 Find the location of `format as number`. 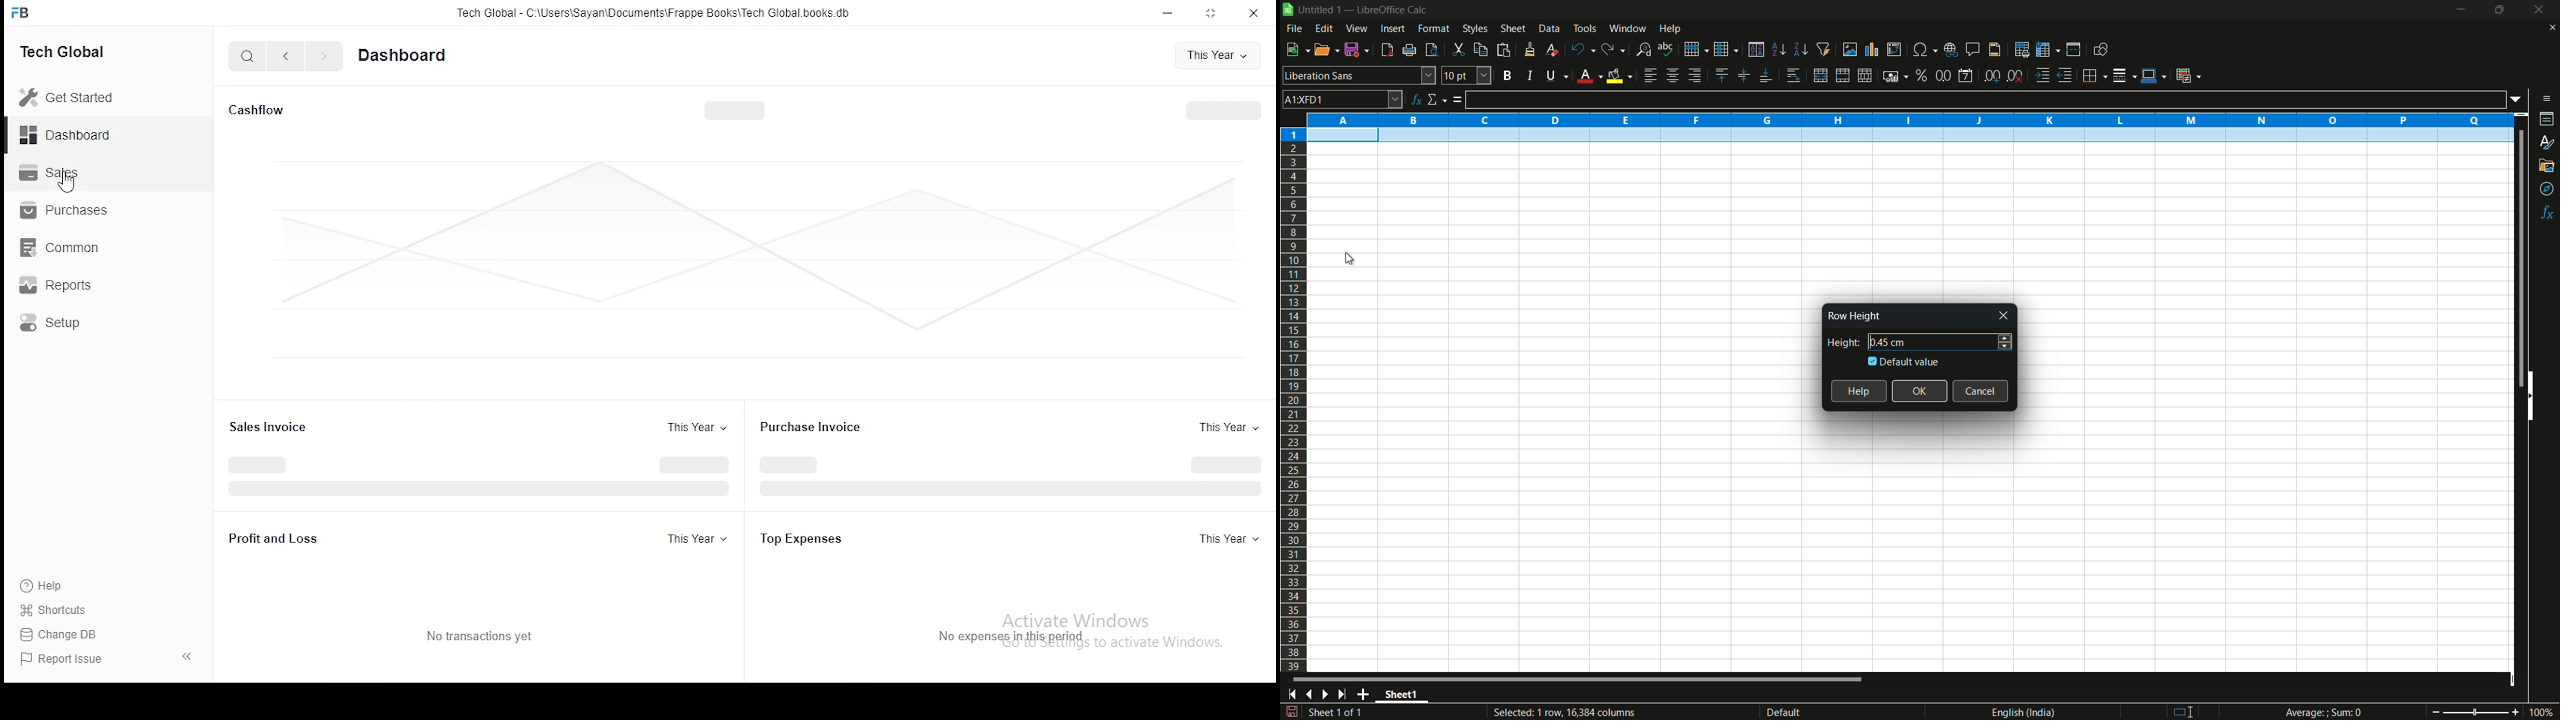

format as number is located at coordinates (1943, 75).